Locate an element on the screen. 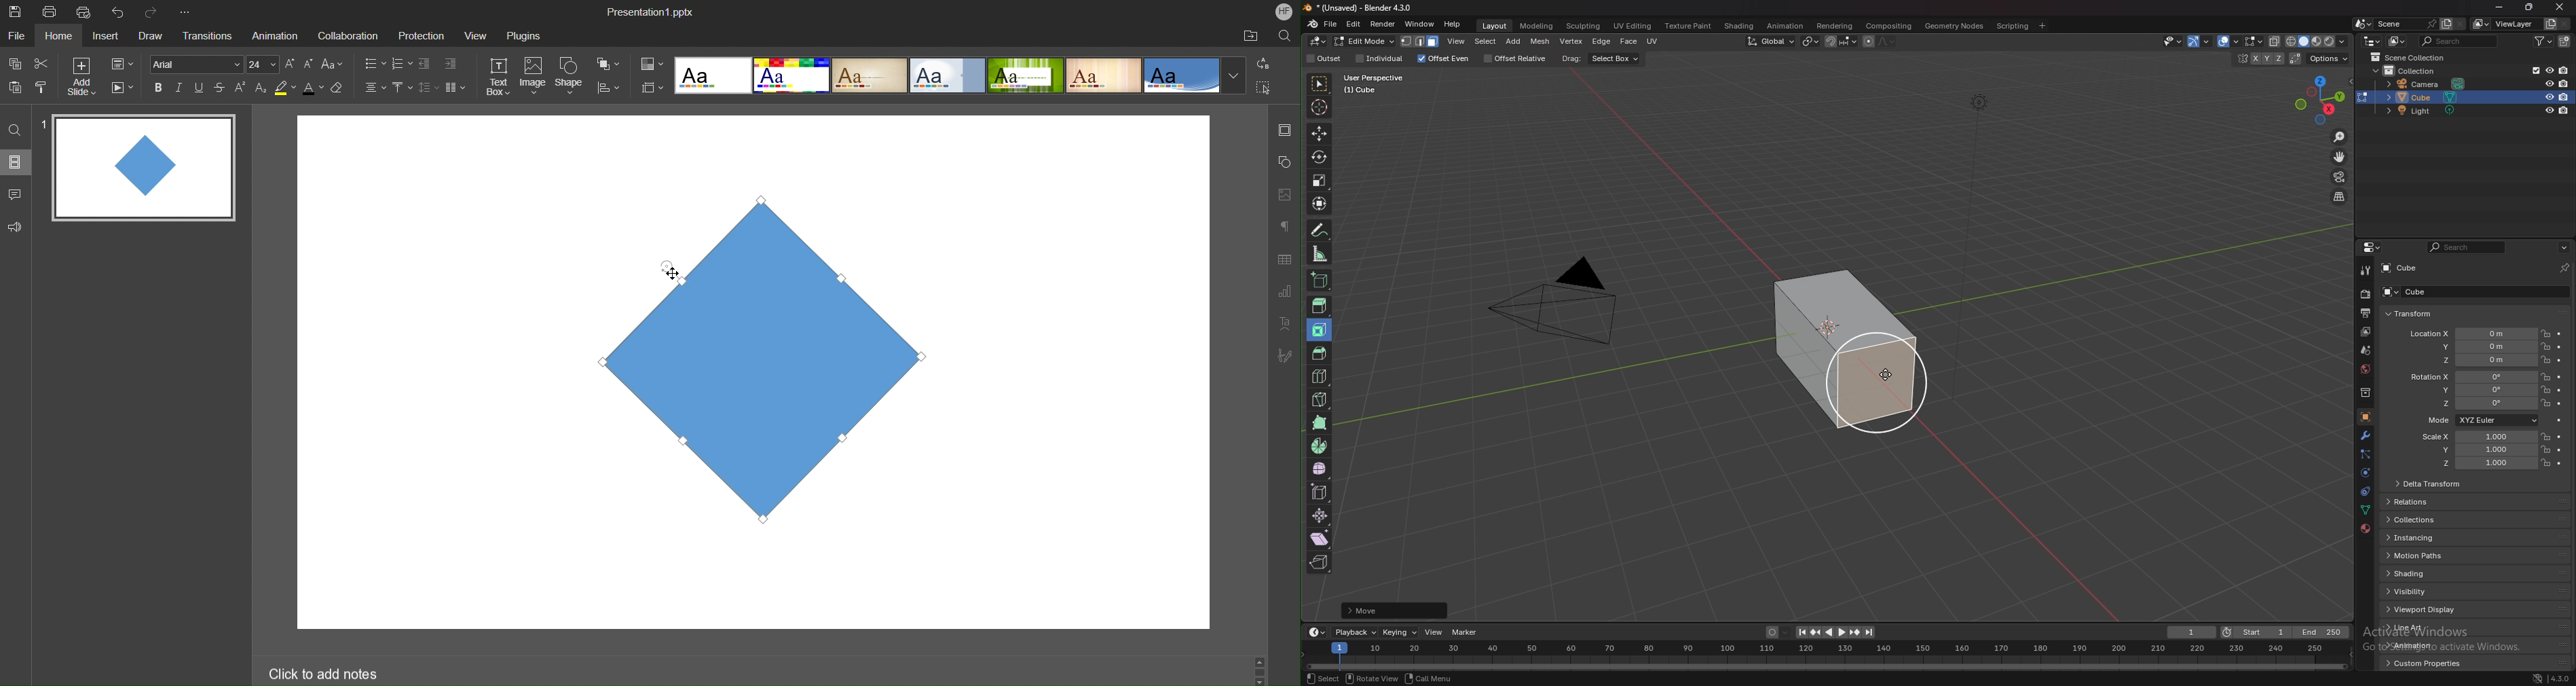 The width and height of the screenshot is (2576, 700). minimize is located at coordinates (2500, 7).